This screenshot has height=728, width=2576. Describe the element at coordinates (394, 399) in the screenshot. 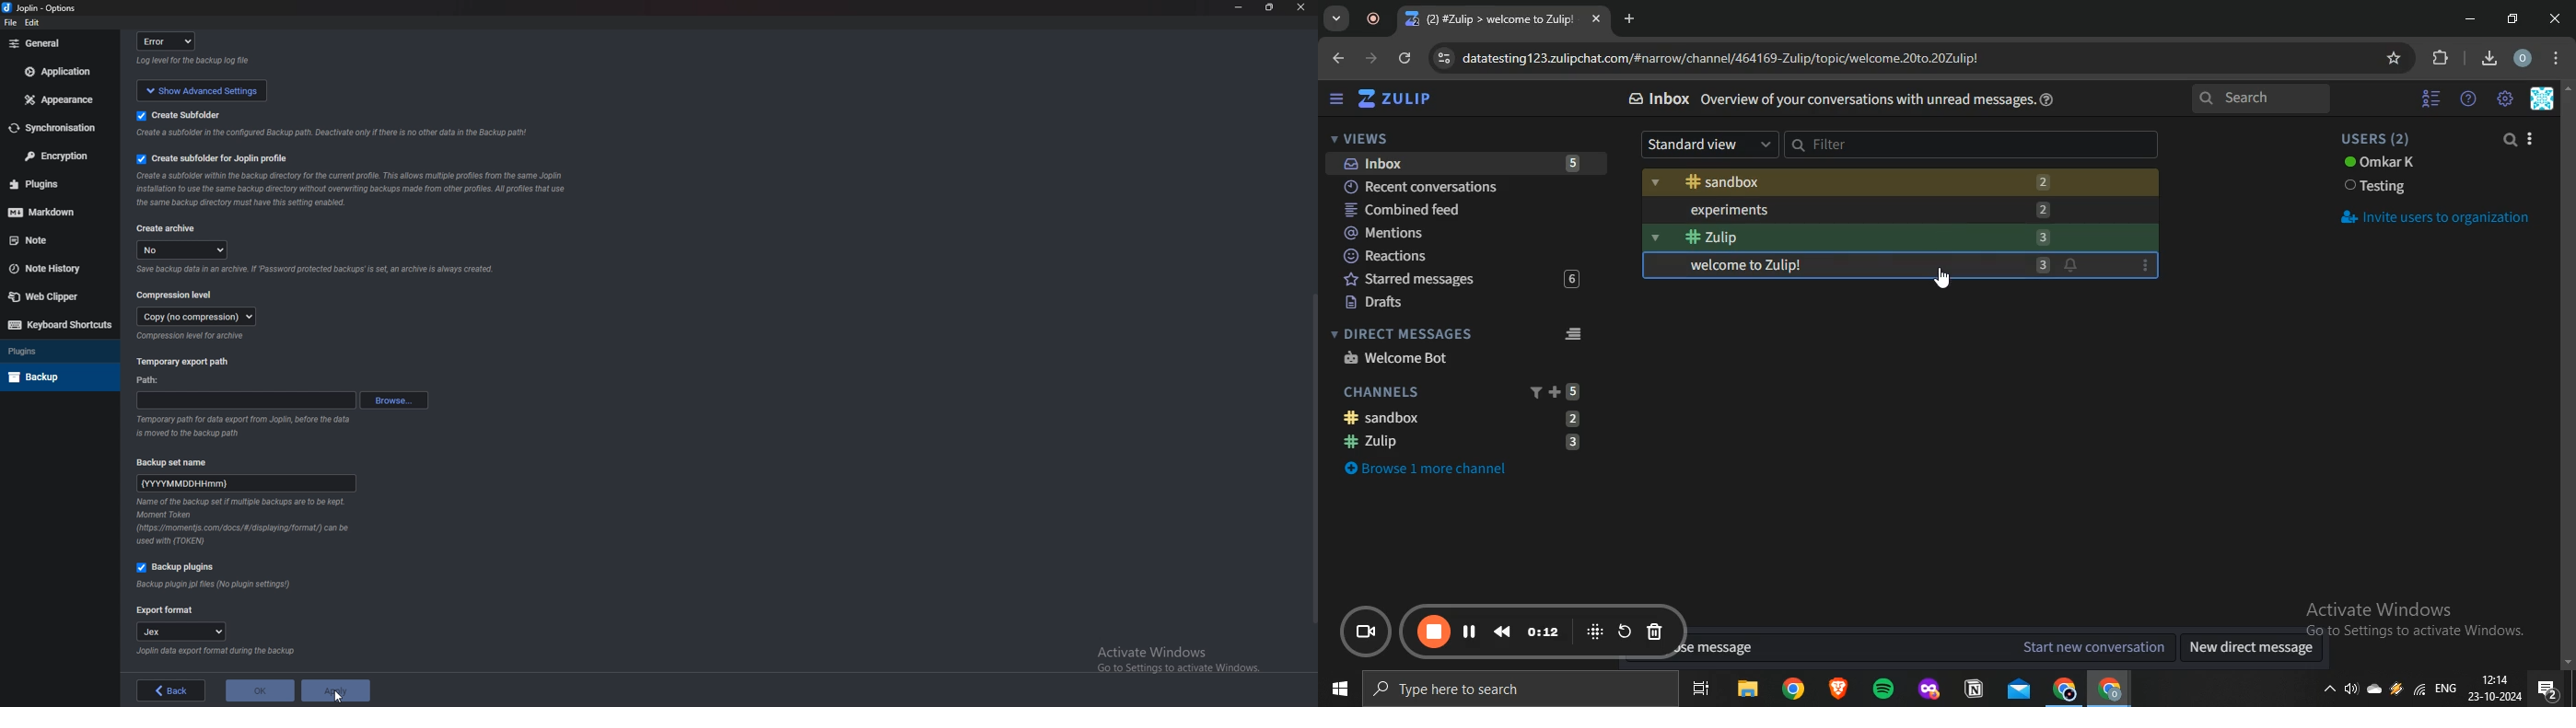

I see `Browse` at that location.